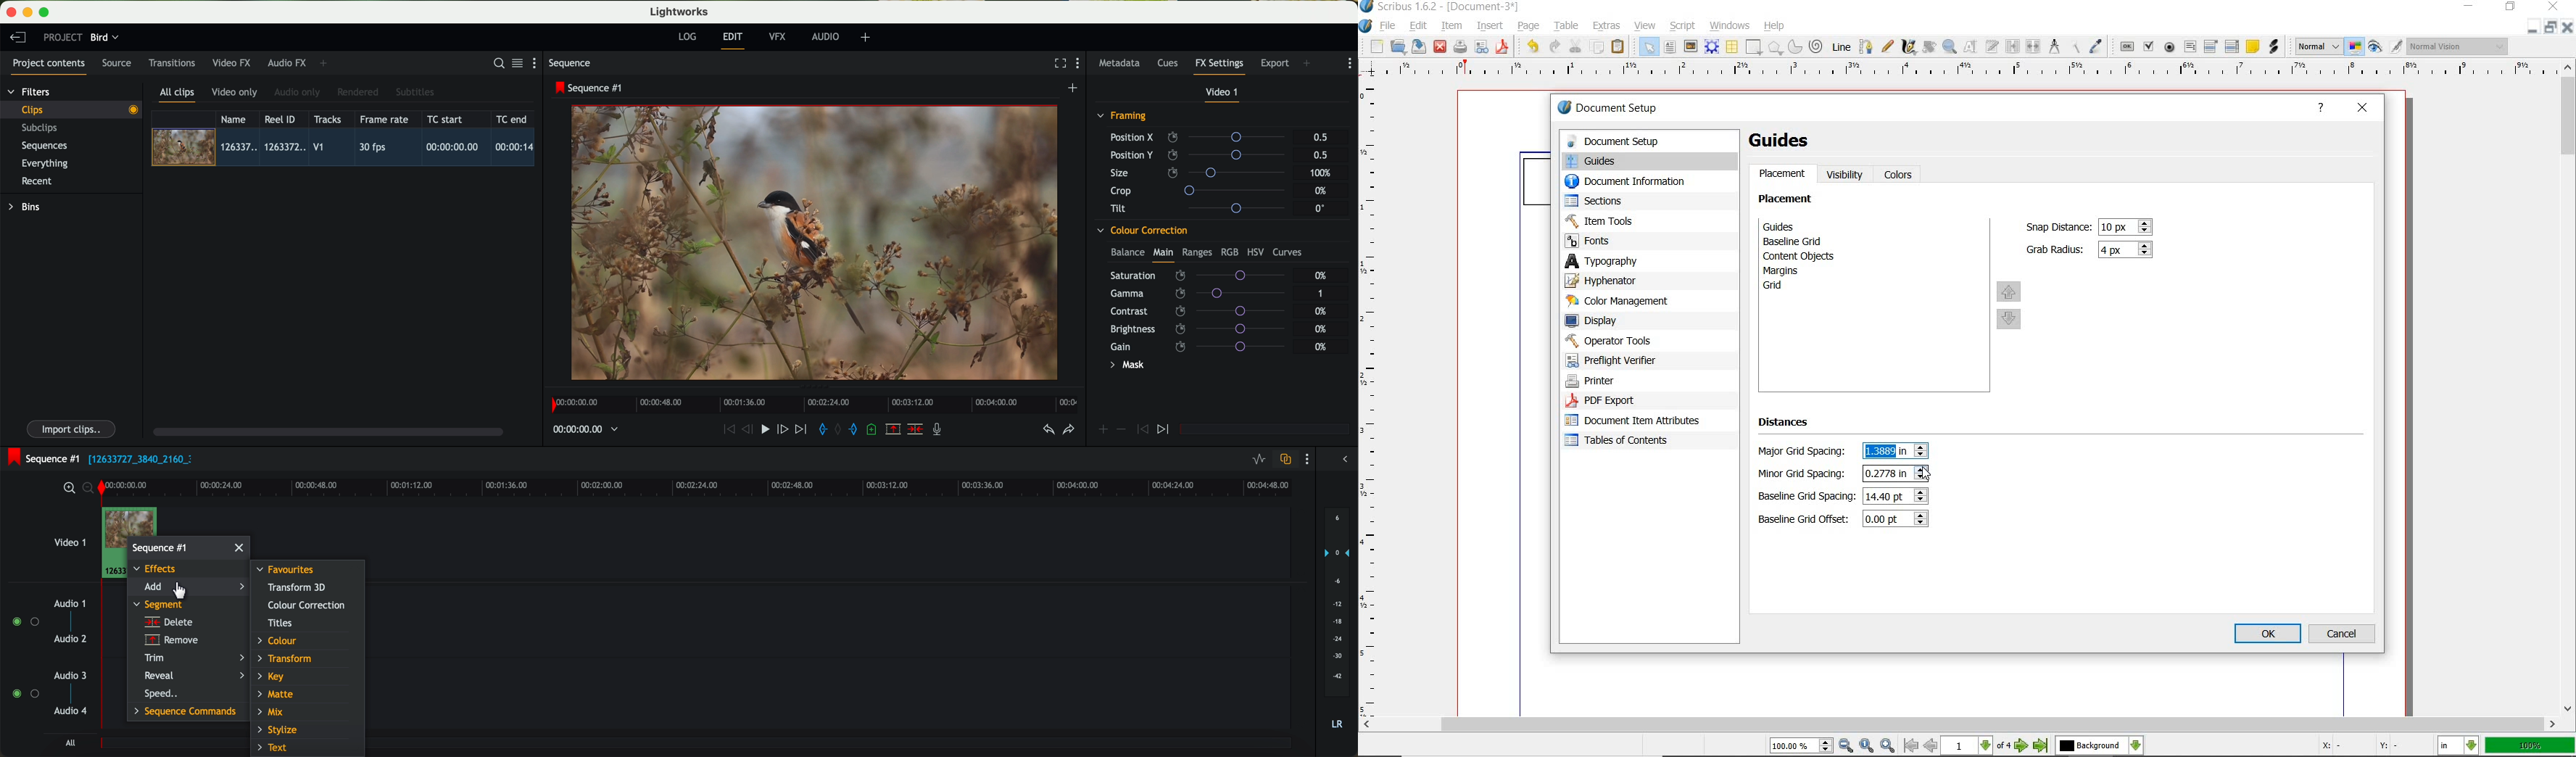 The image size is (2576, 784). What do you see at coordinates (915, 429) in the screenshot?
I see `delete/cut` at bounding box center [915, 429].